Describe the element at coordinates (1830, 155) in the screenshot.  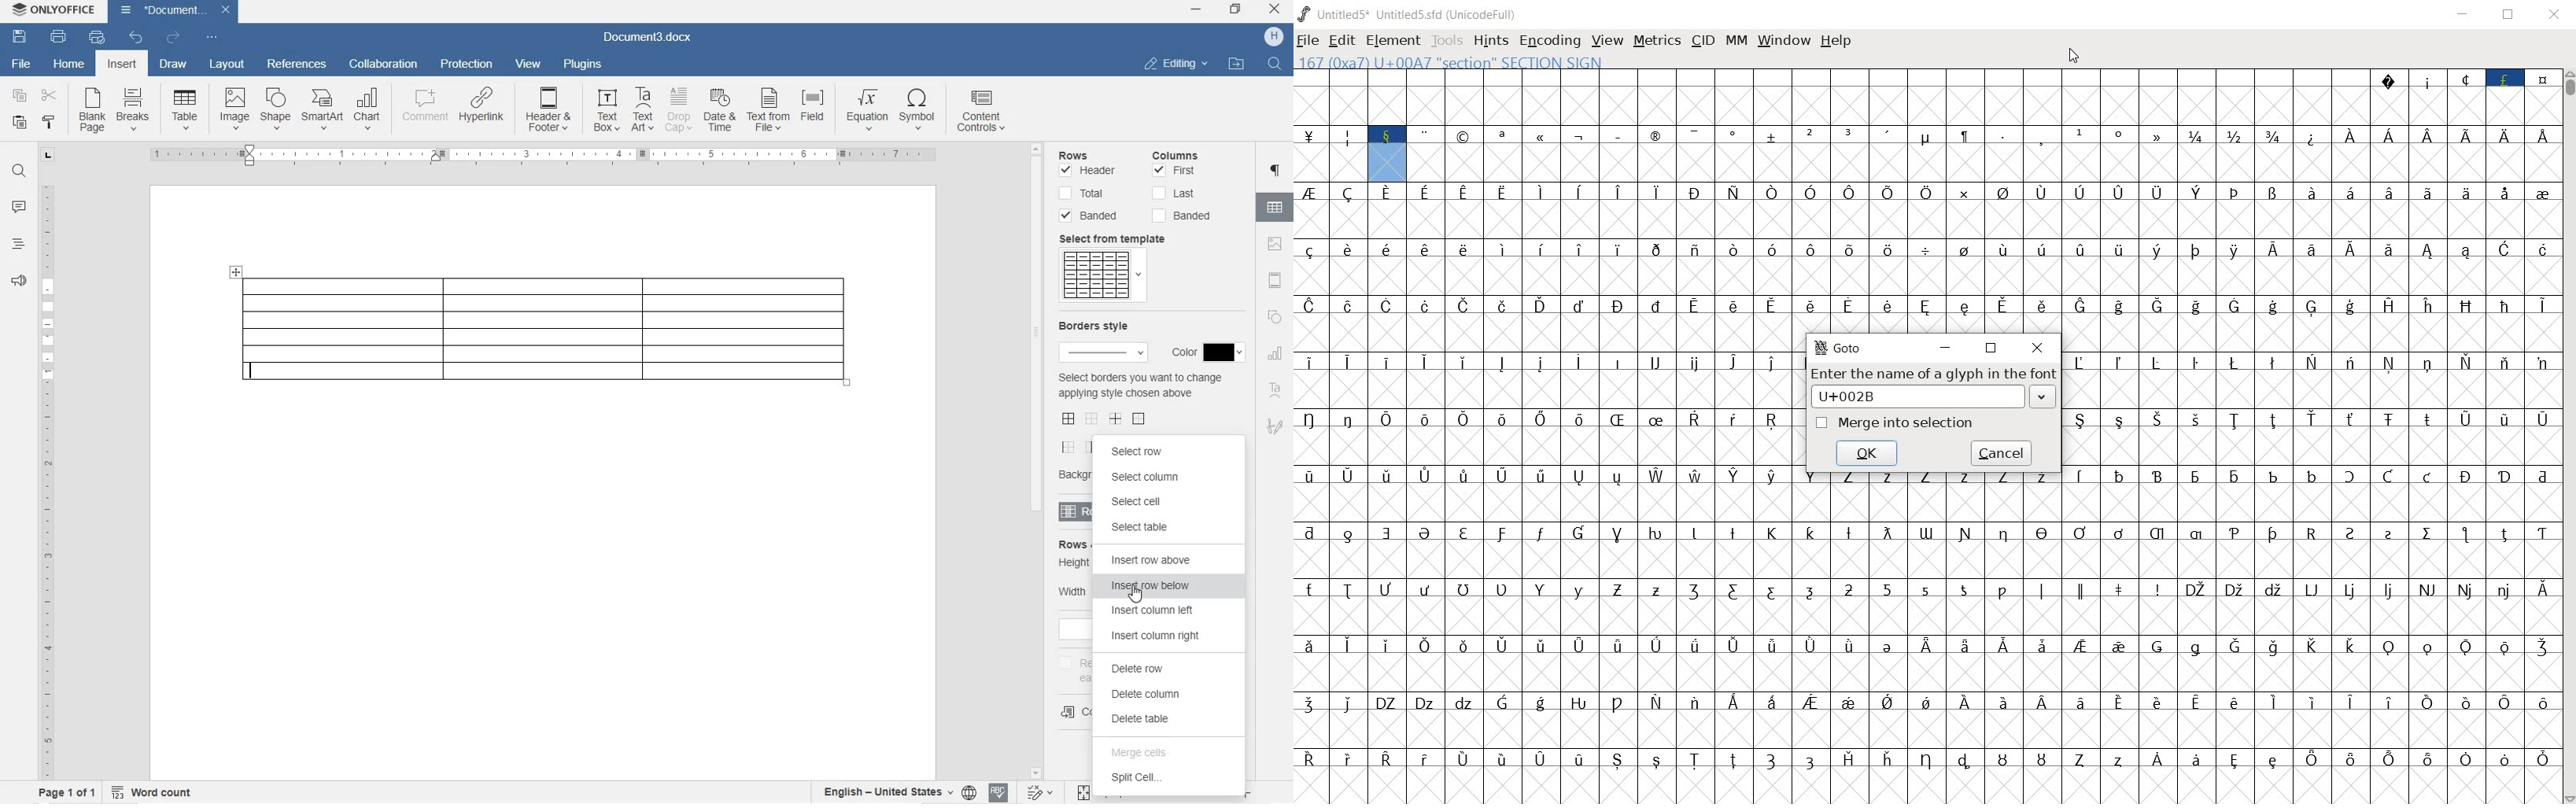
I see `numbers` at that location.